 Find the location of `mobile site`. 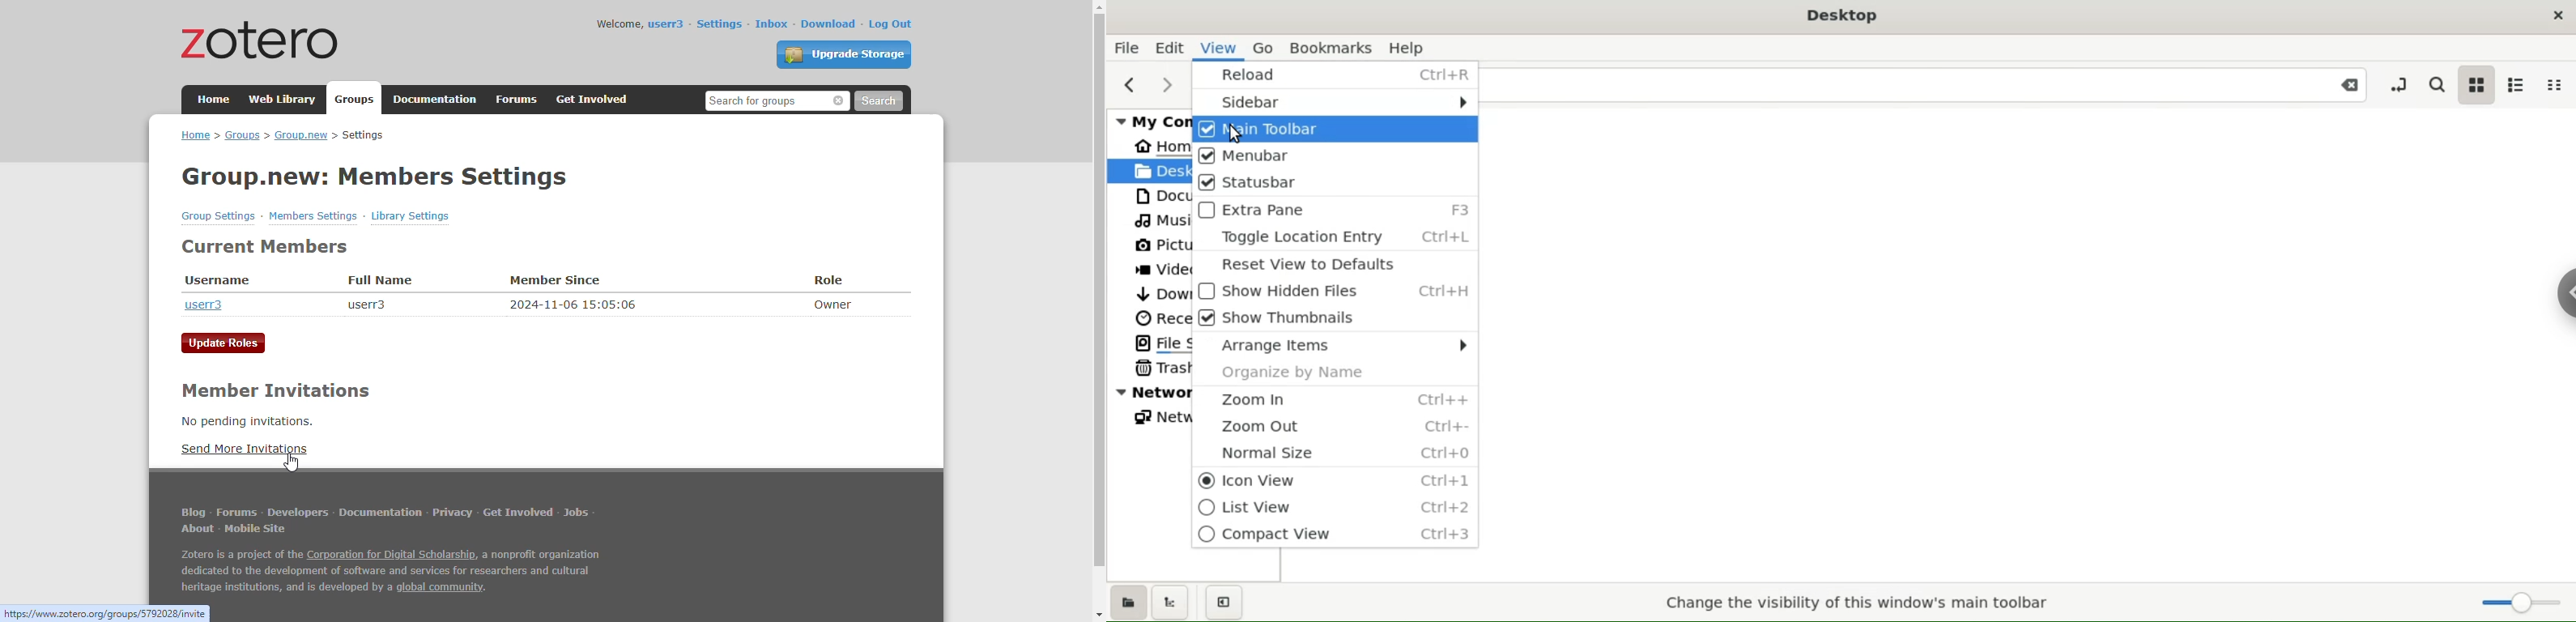

mobile site is located at coordinates (254, 529).